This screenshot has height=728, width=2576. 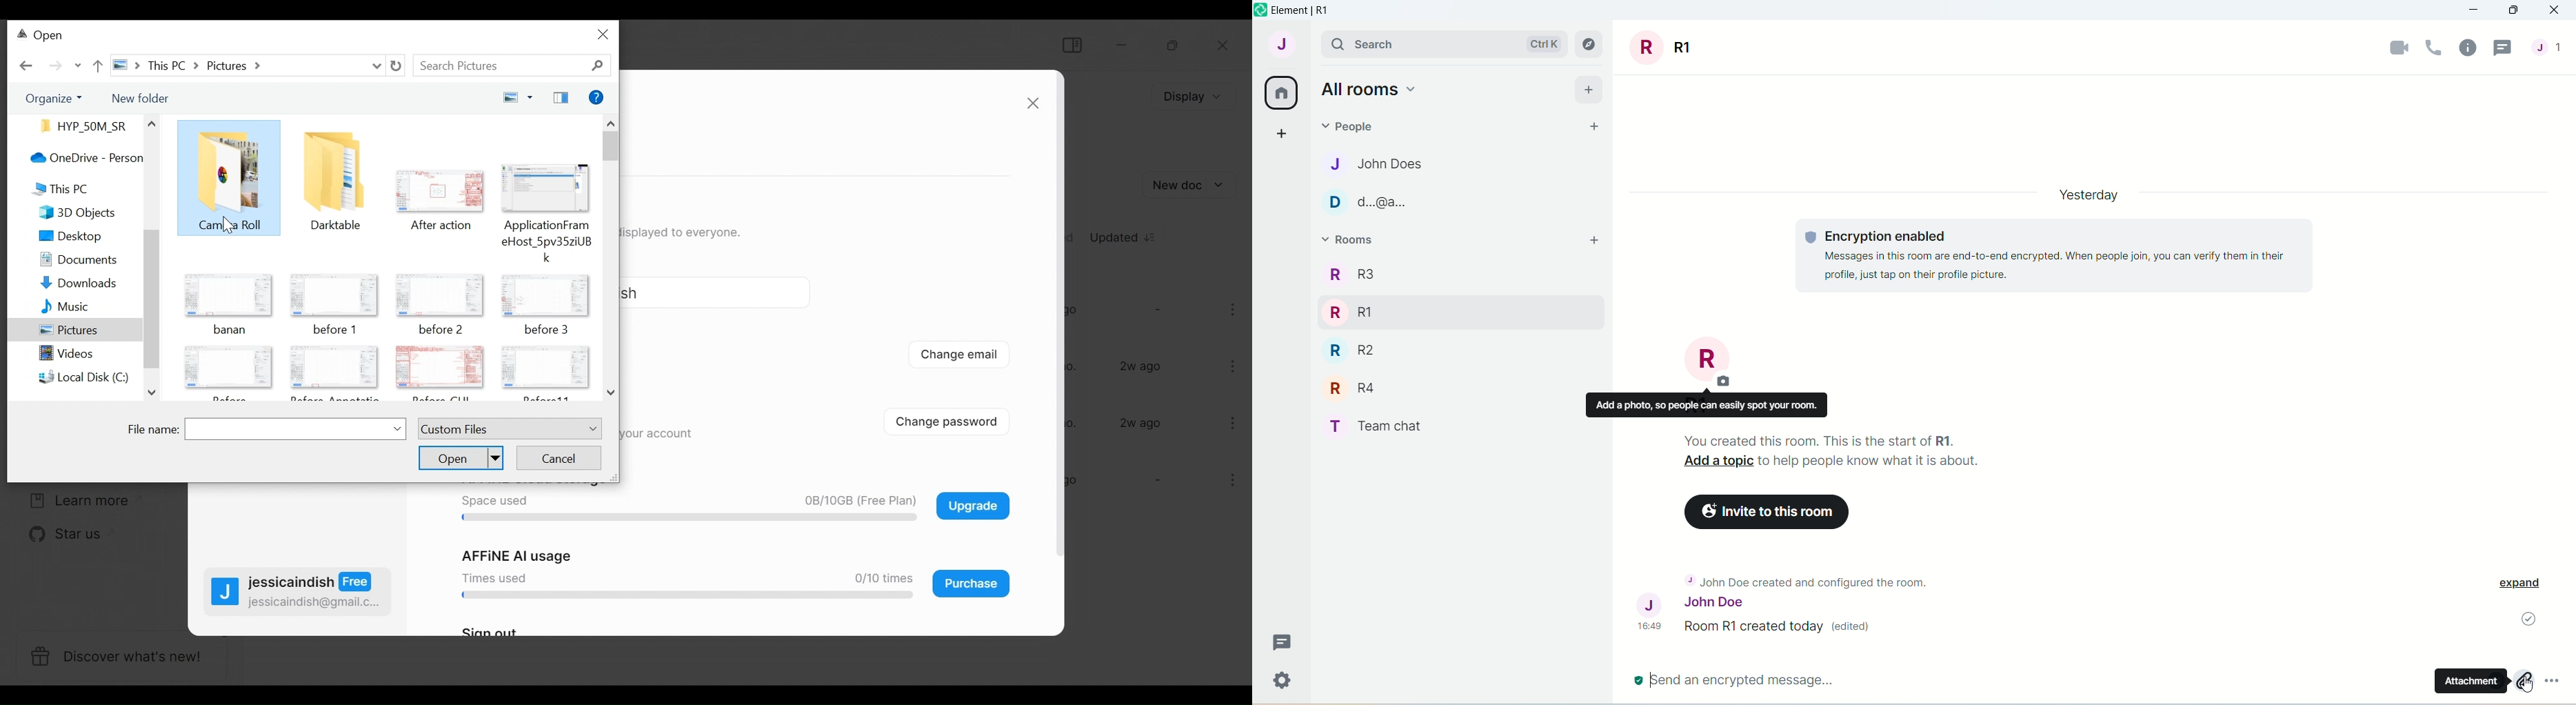 I want to click on Open, so click(x=42, y=37).